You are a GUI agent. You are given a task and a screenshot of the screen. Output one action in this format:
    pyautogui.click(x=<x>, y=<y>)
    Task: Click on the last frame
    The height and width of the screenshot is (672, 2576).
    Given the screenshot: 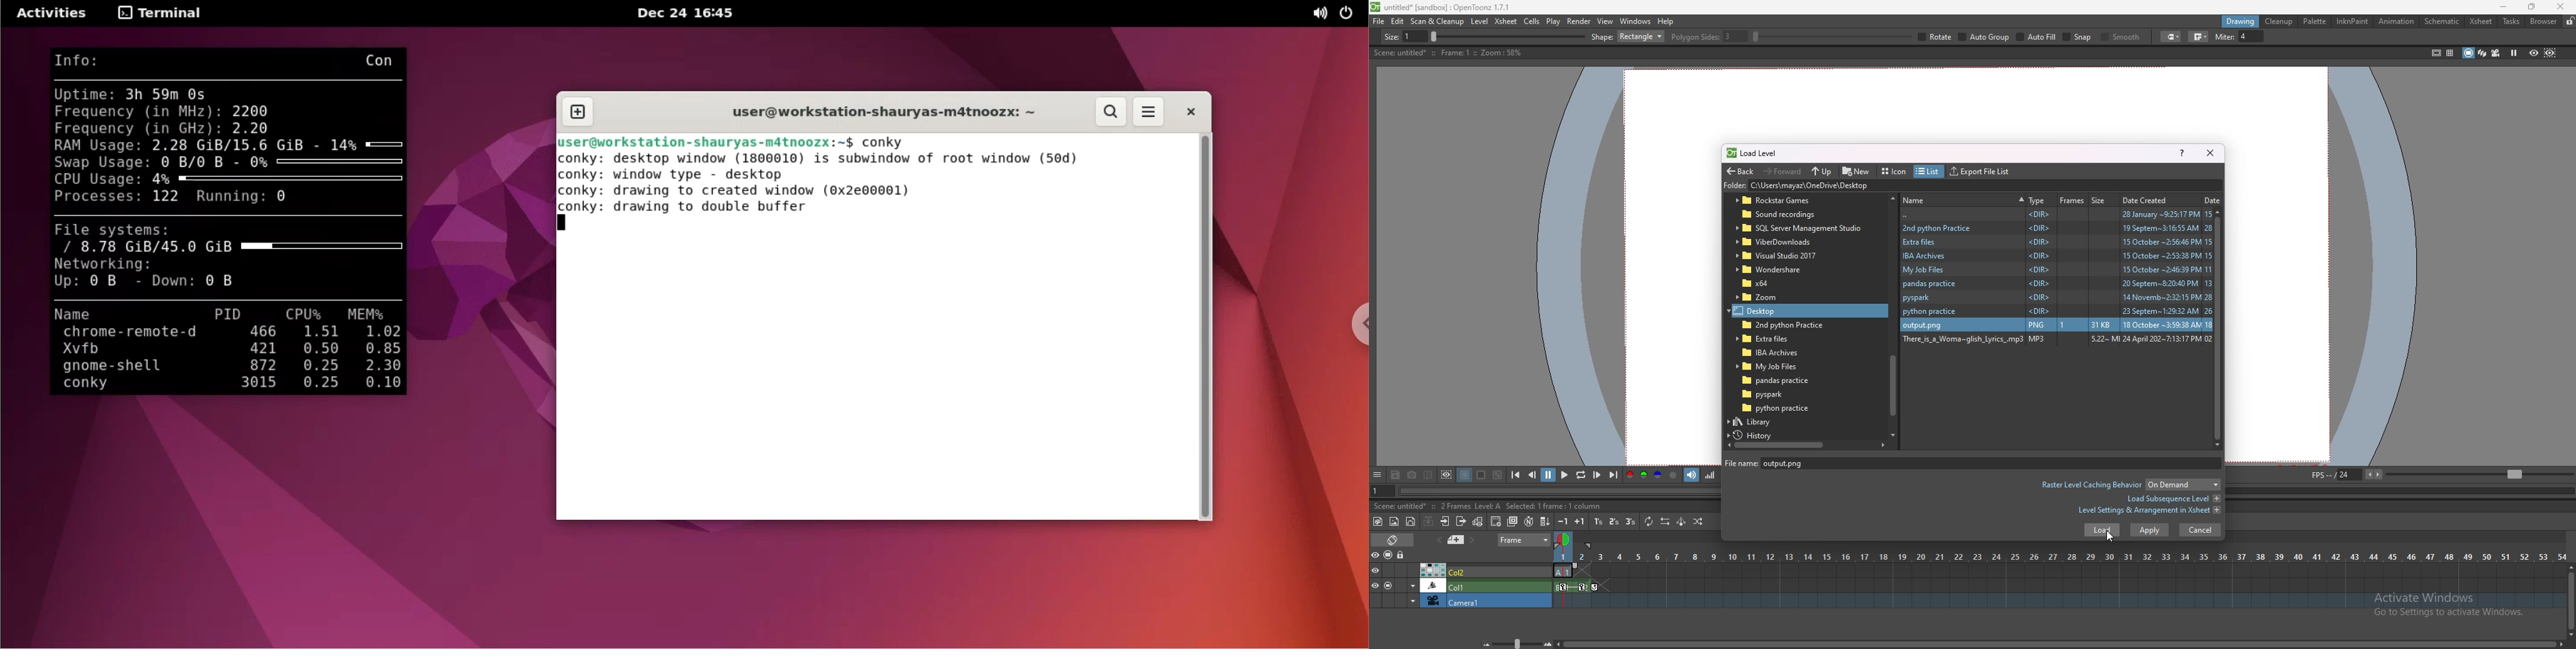 What is the action you would take?
    pyautogui.click(x=1612, y=475)
    